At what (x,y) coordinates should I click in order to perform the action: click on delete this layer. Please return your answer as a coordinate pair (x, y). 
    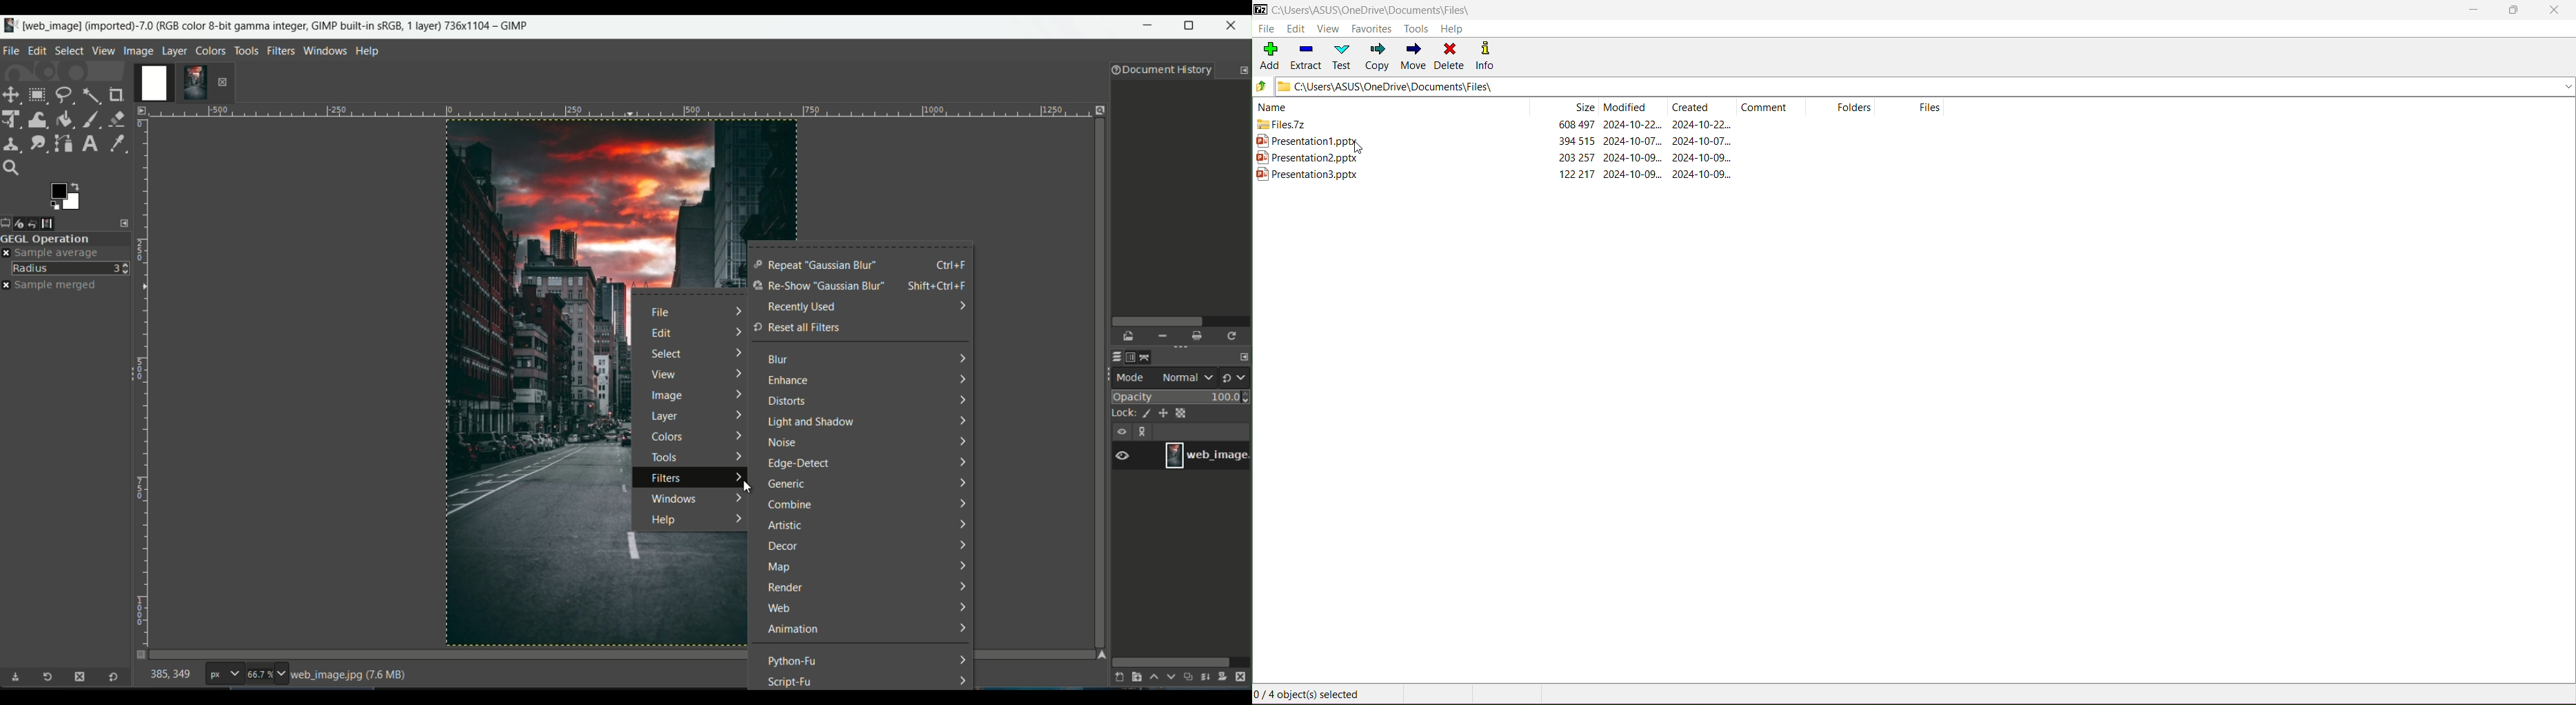
    Looking at the image, I should click on (1245, 676).